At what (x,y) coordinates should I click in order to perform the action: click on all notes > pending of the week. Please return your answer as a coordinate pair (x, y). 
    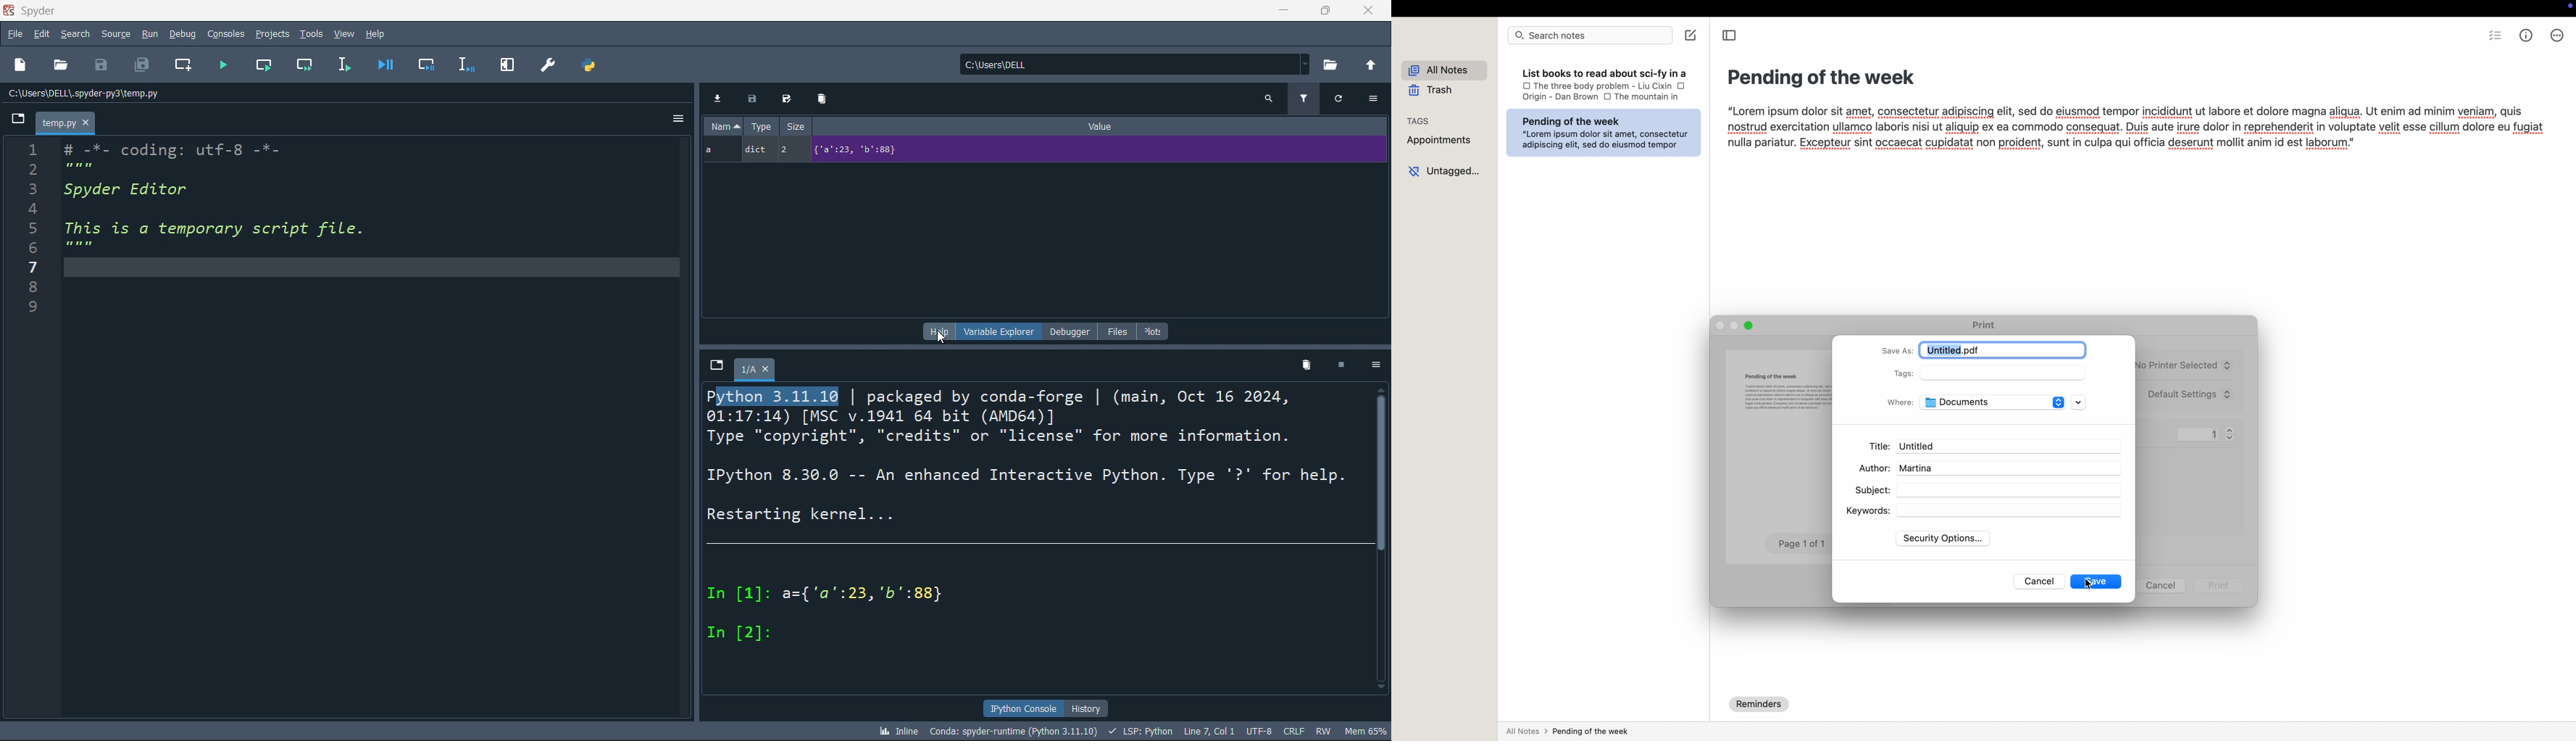
    Looking at the image, I should click on (1570, 733).